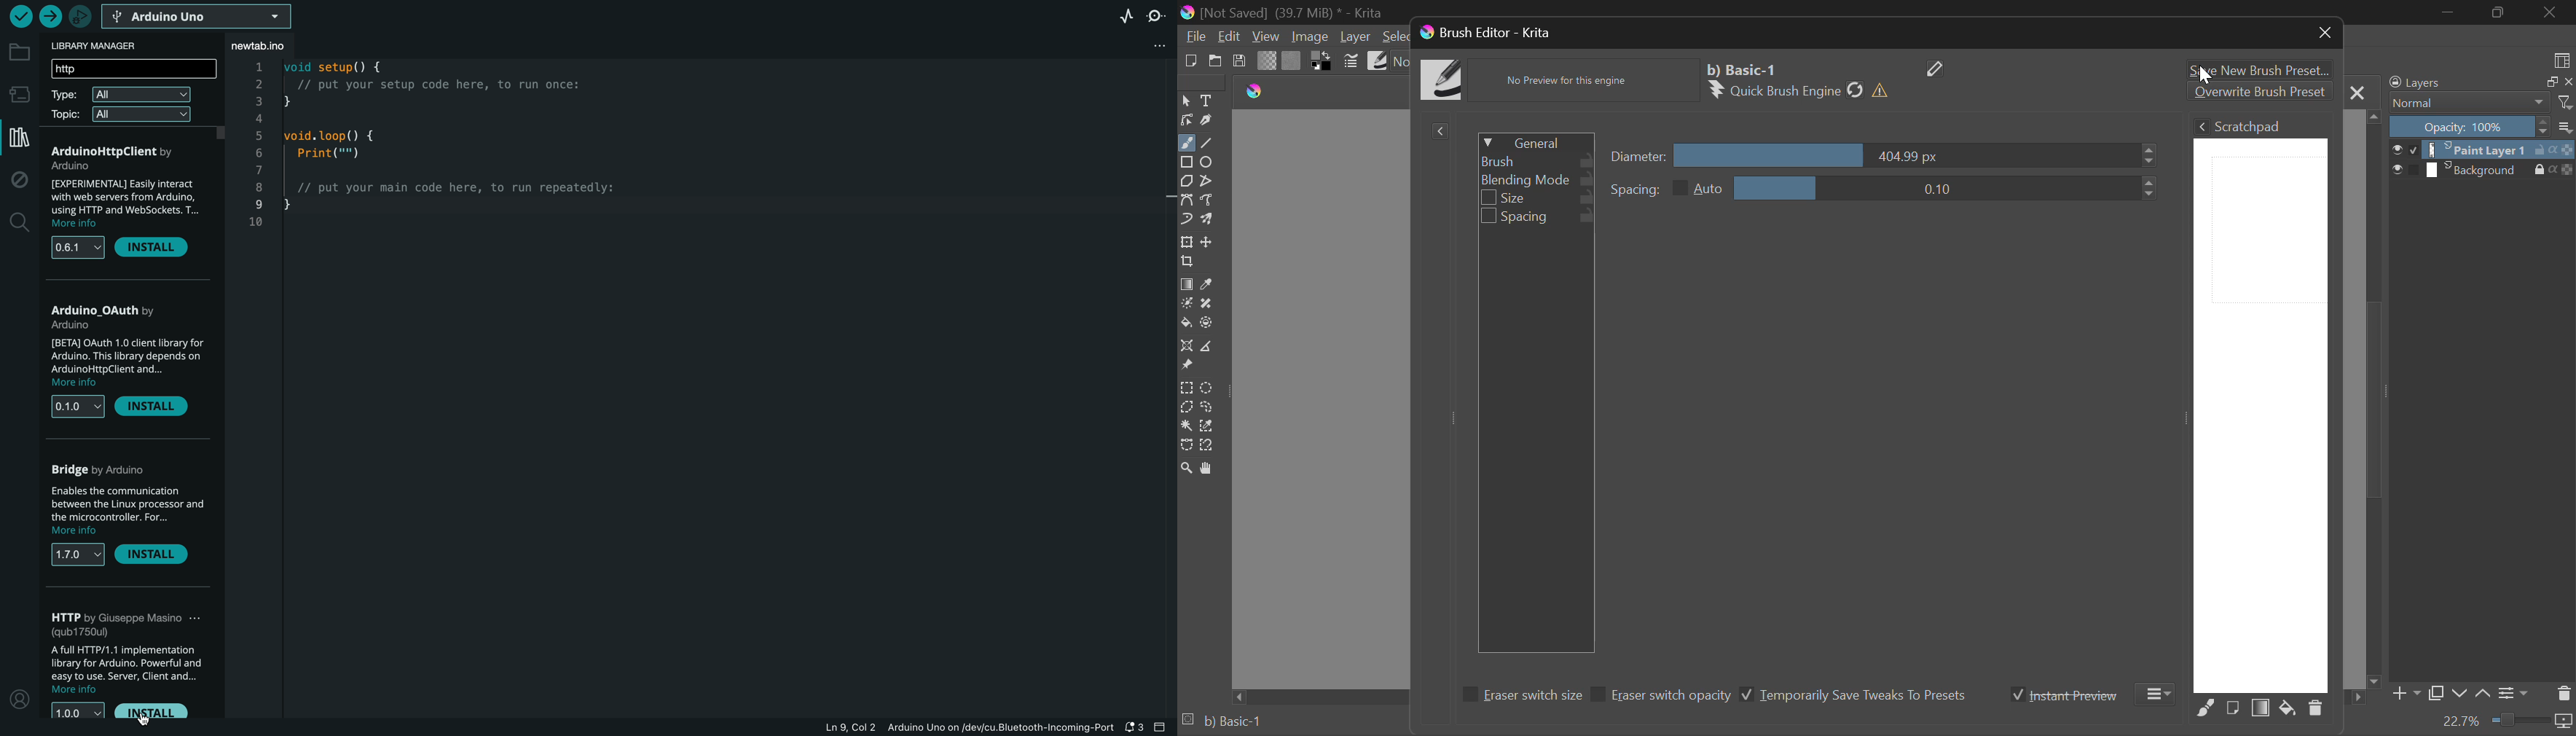 This screenshot has width=2576, height=756. Describe the element at coordinates (1322, 60) in the screenshot. I see `Colors in Use` at that location.